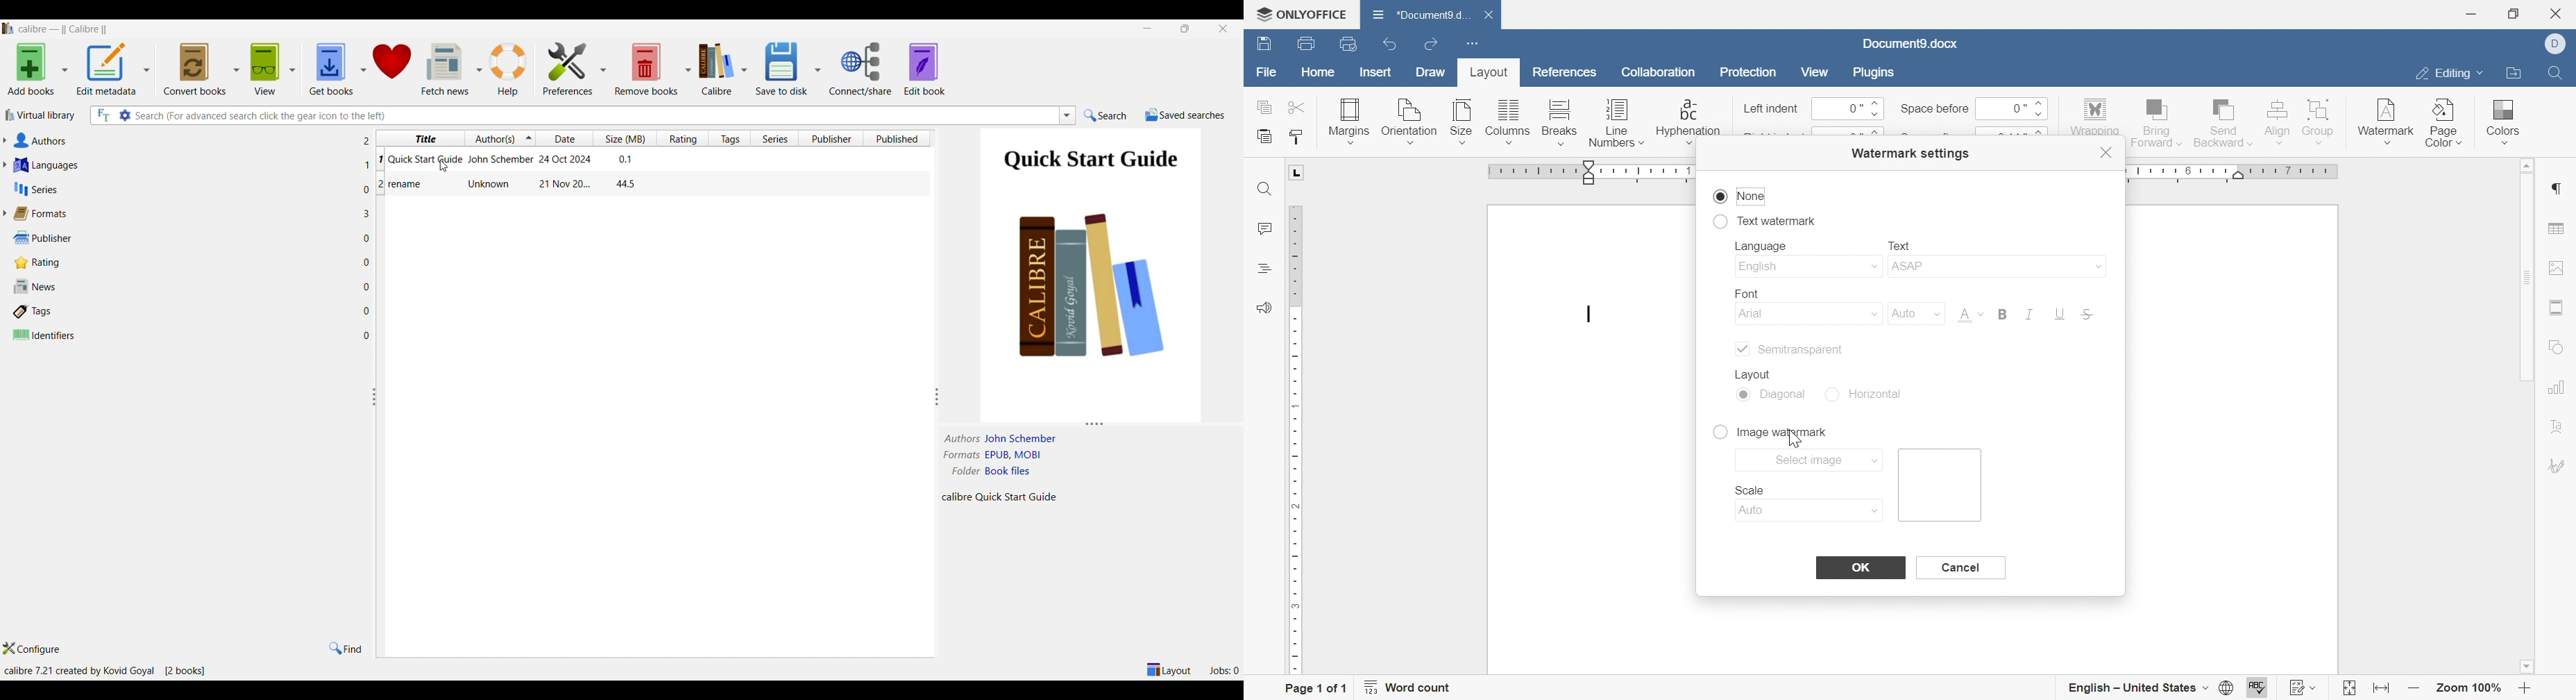  I want to click on book files, so click(1007, 471).